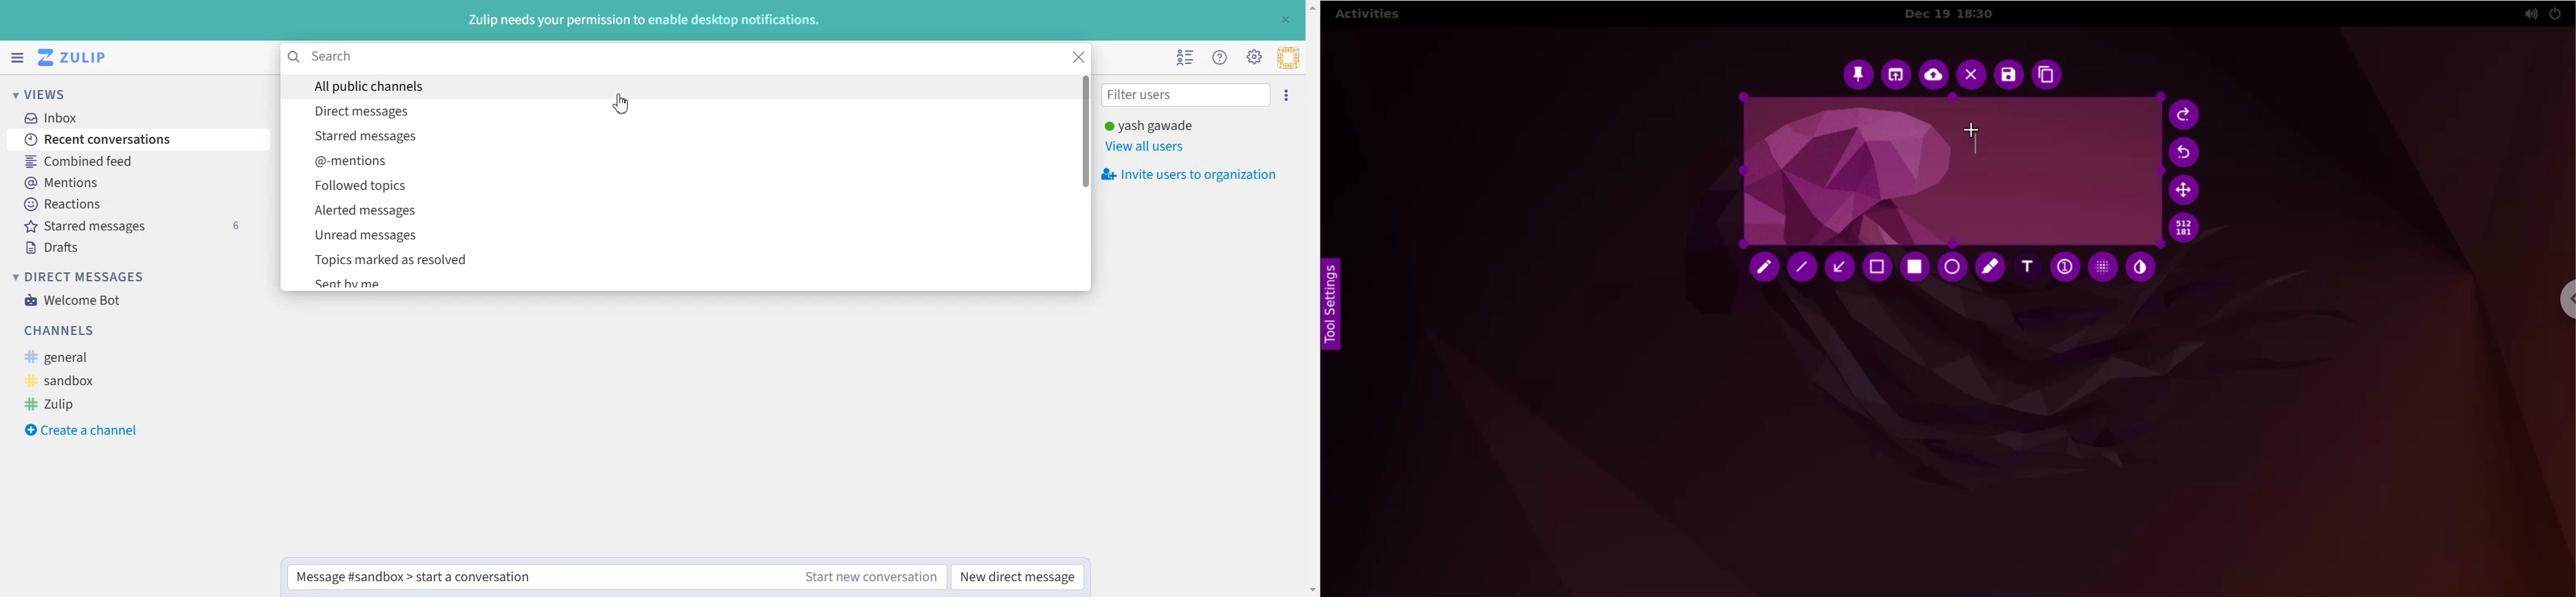 This screenshot has height=616, width=2576. What do you see at coordinates (82, 428) in the screenshot?
I see `Create a channel` at bounding box center [82, 428].